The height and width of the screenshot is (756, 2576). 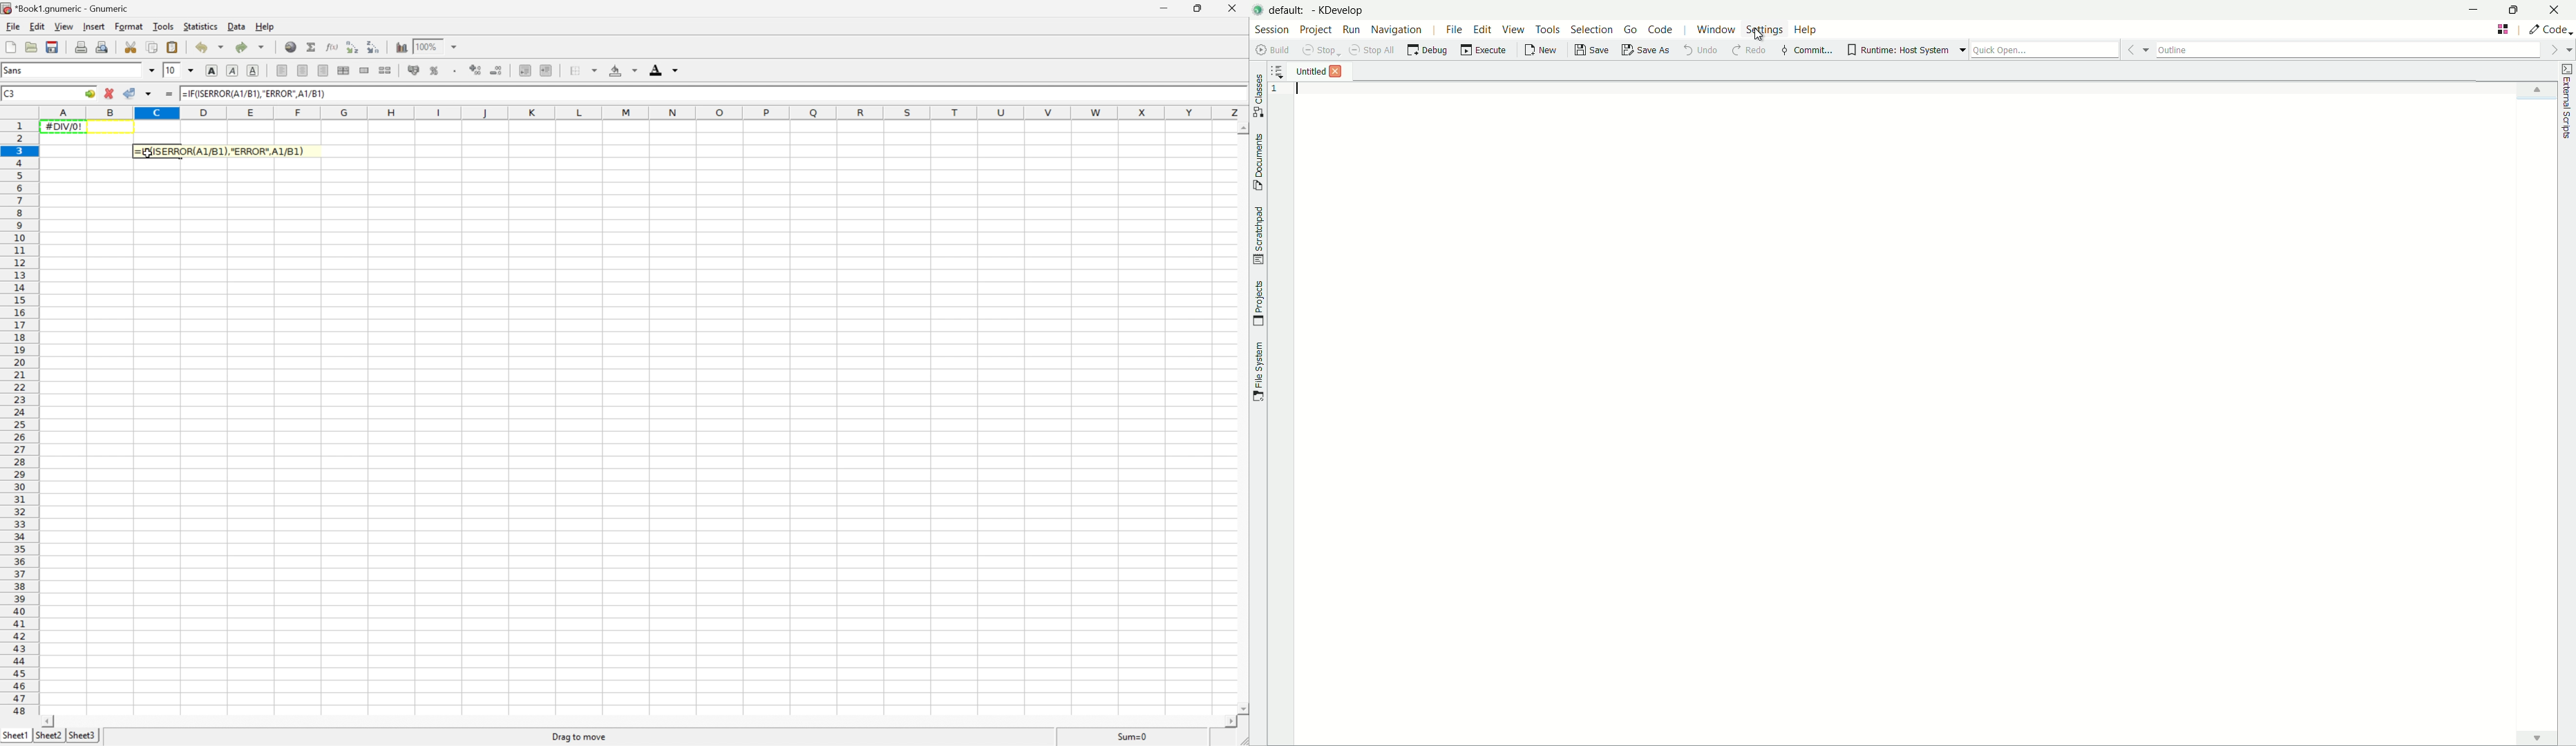 What do you see at coordinates (264, 26) in the screenshot?
I see `Help` at bounding box center [264, 26].